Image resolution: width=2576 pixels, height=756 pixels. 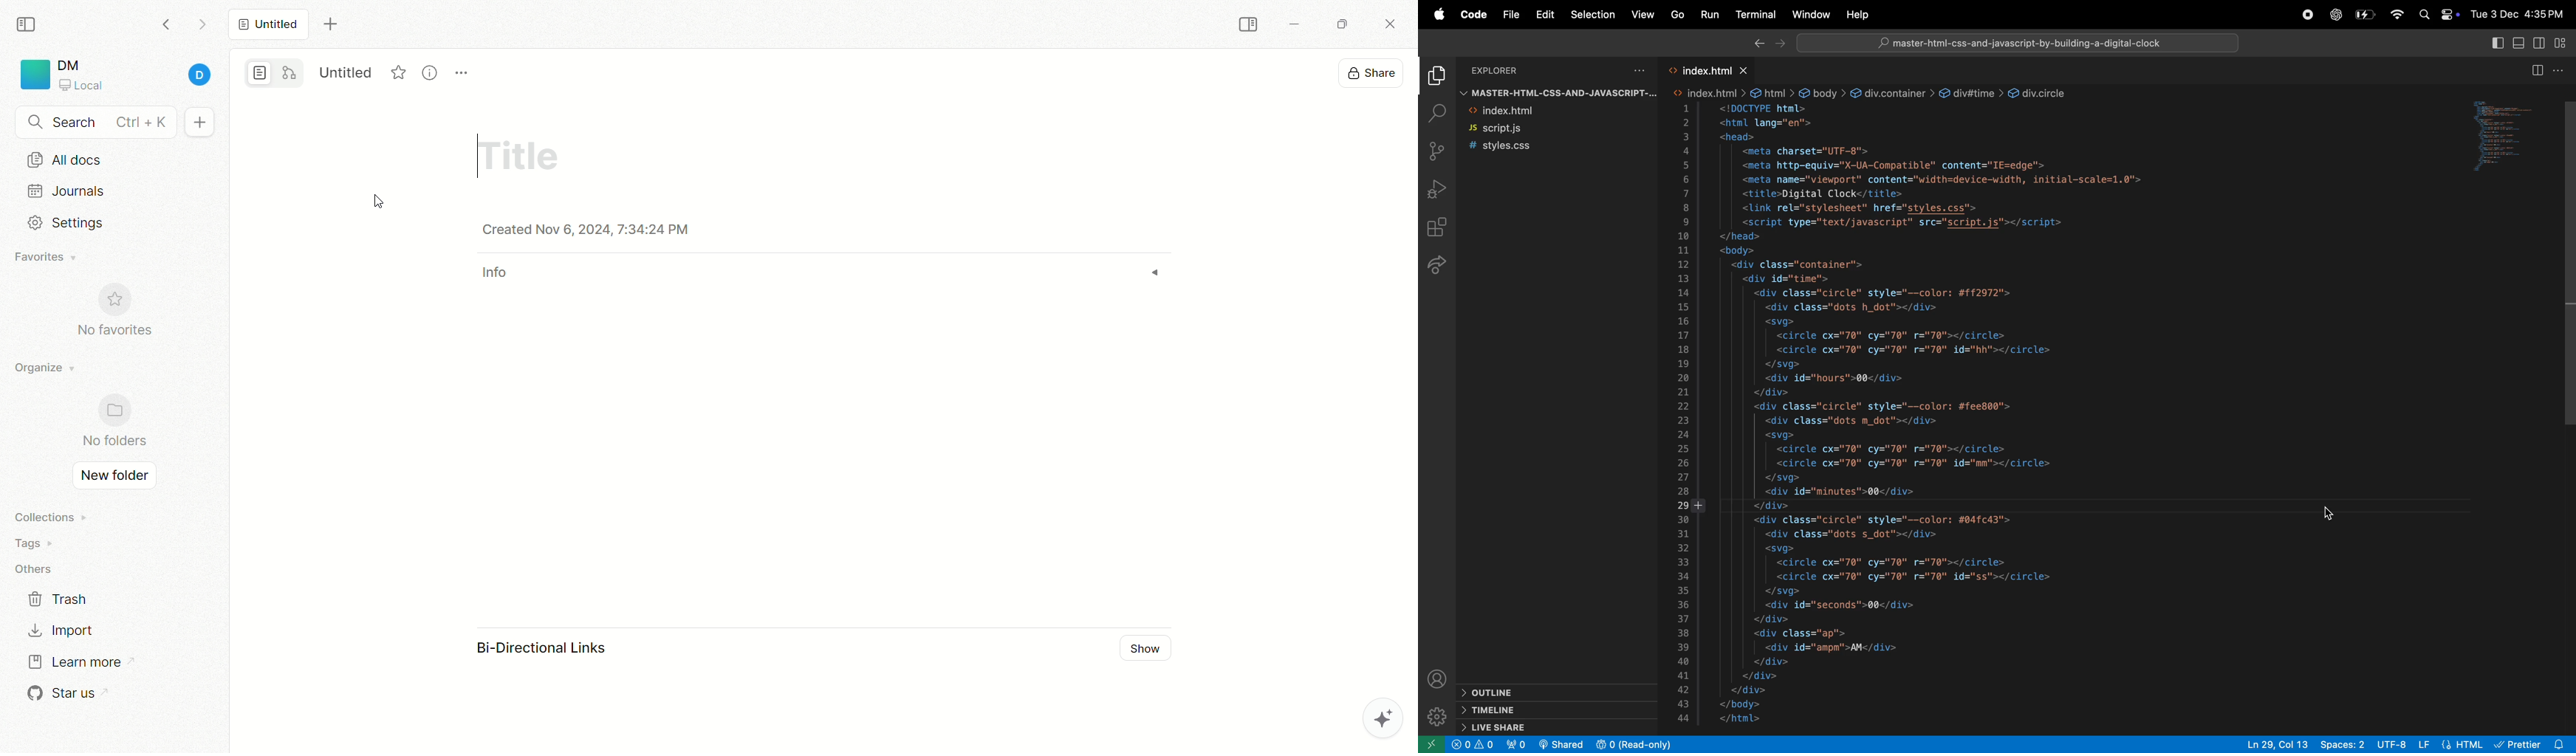 What do you see at coordinates (432, 72) in the screenshot?
I see `view info` at bounding box center [432, 72].